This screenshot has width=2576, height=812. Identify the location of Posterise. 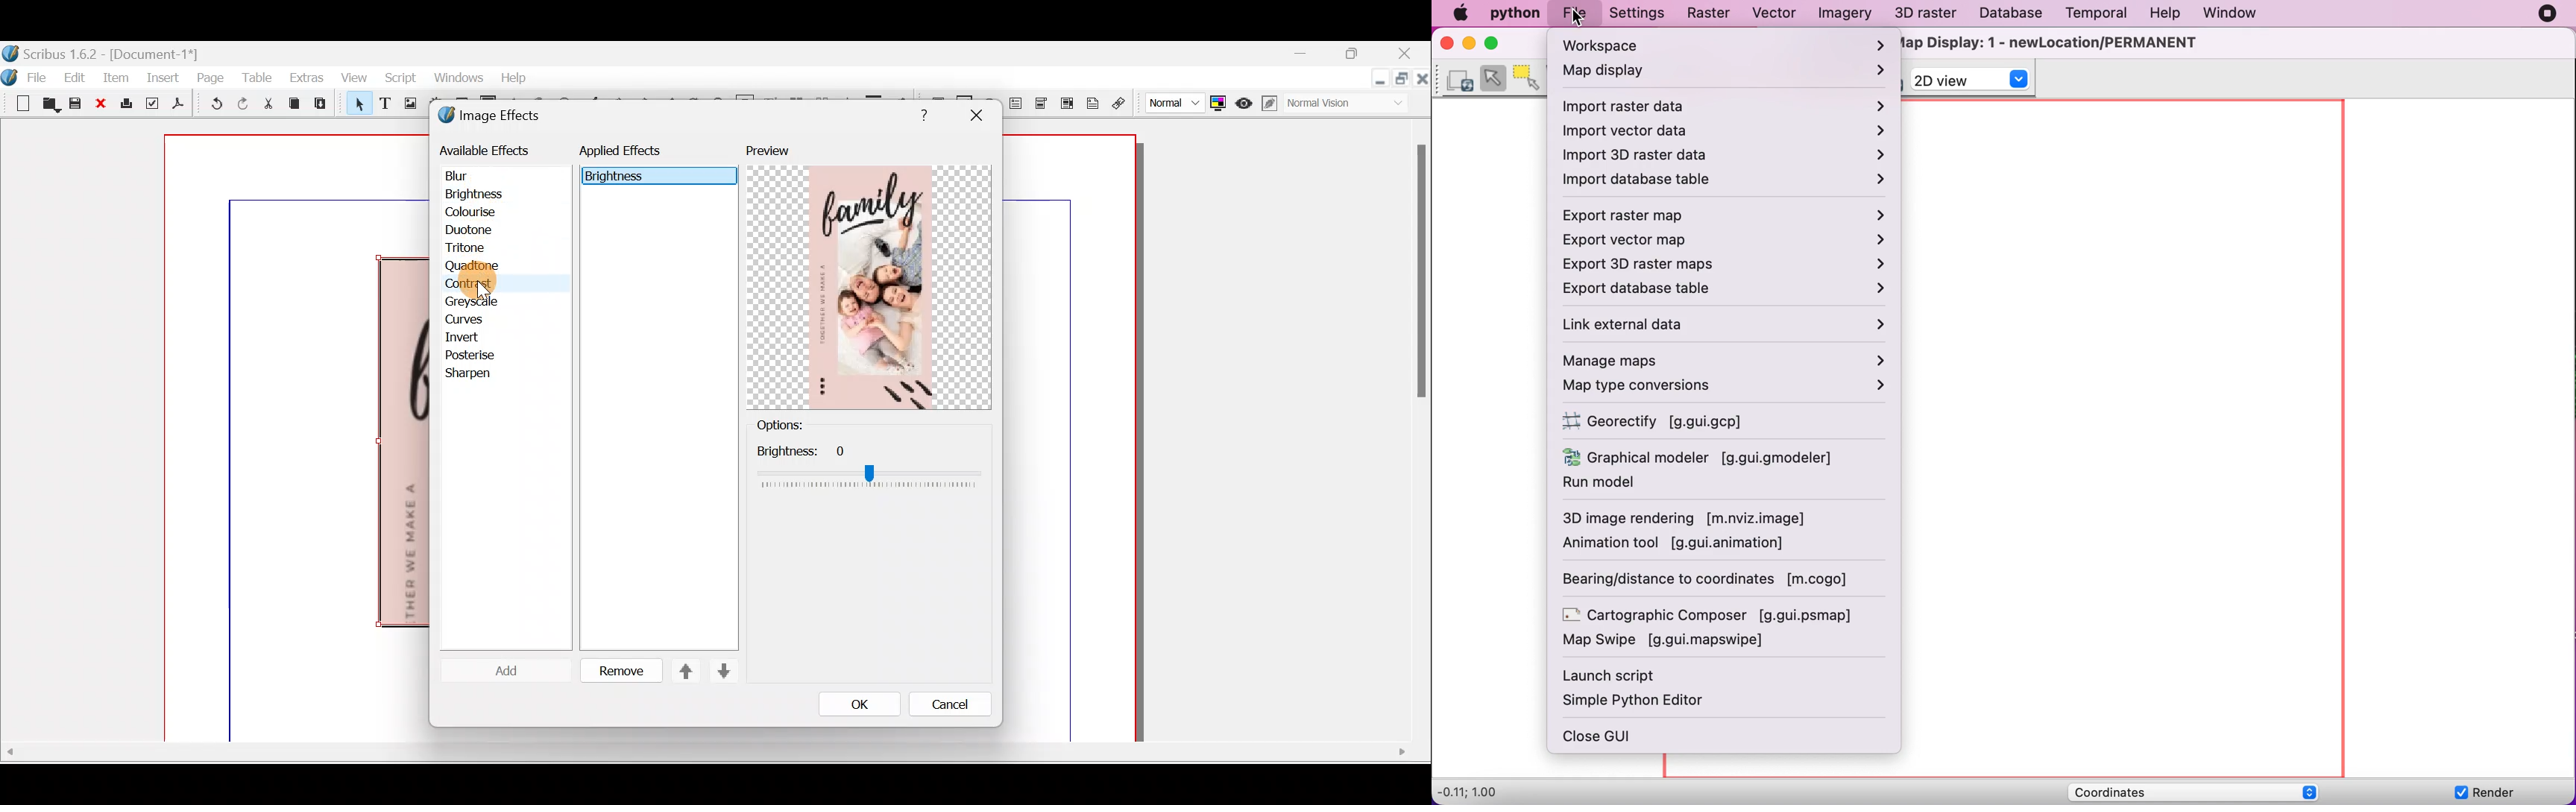
(480, 355).